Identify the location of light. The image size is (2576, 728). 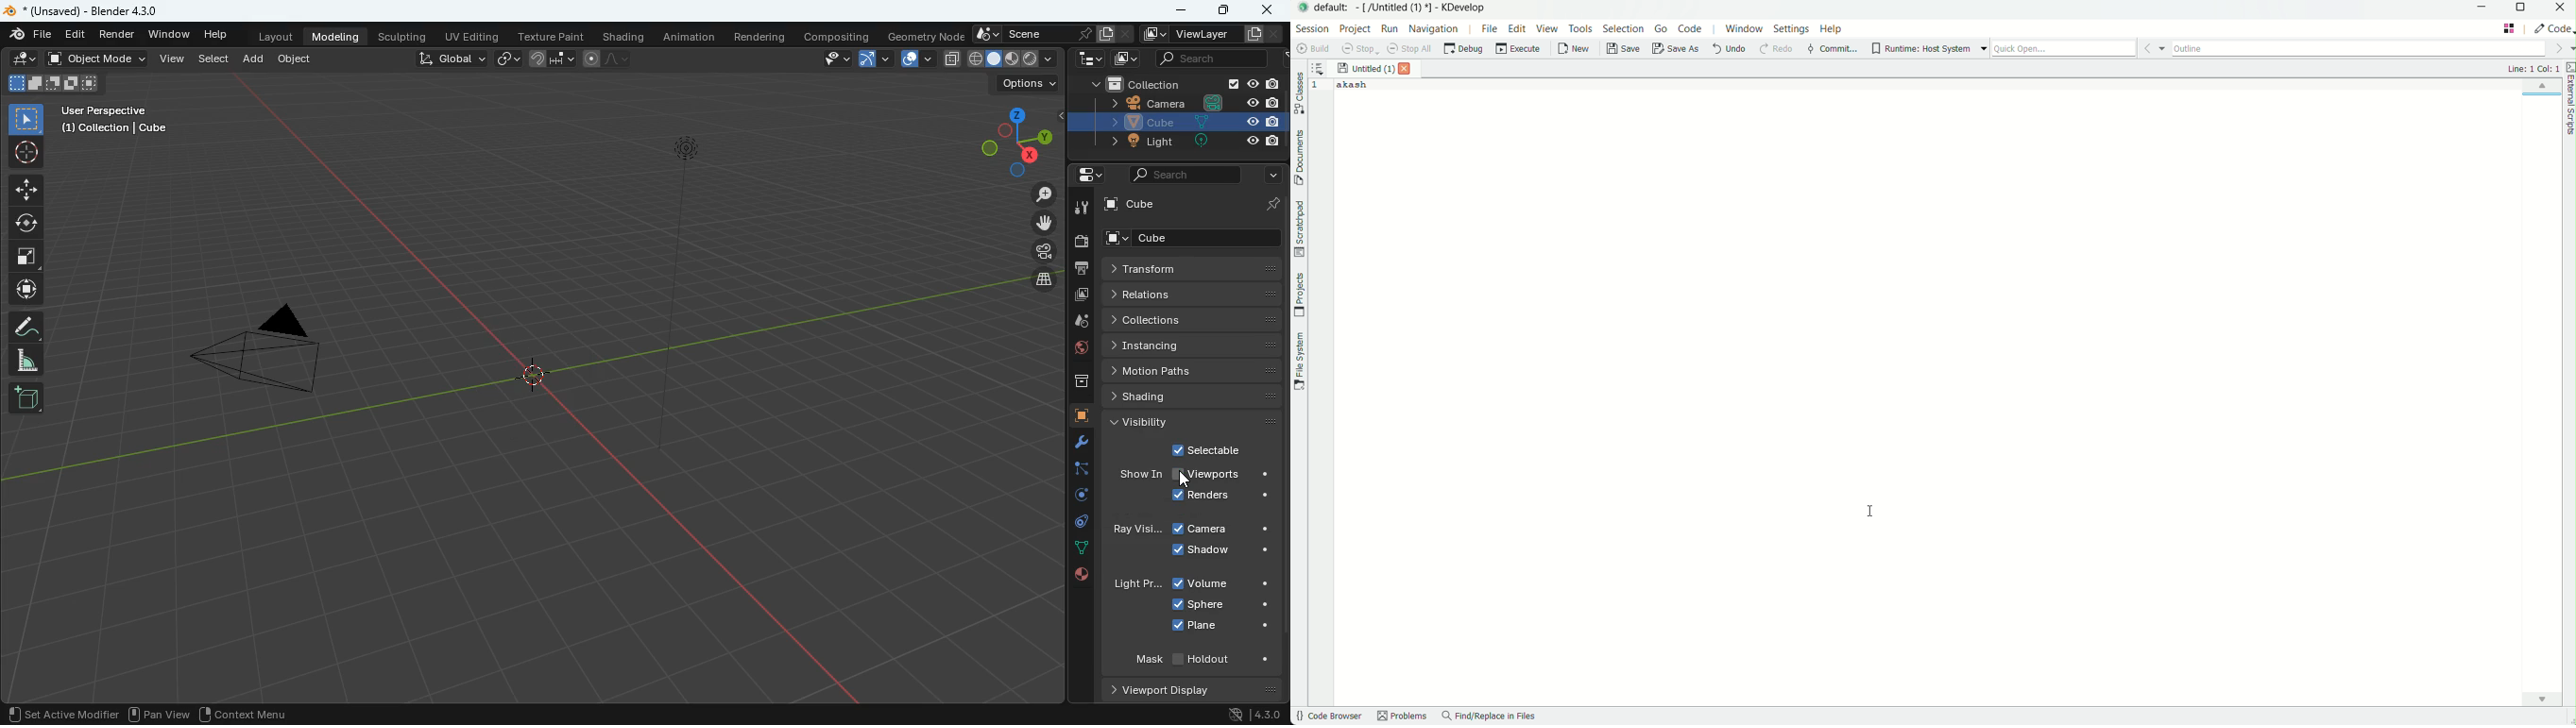
(1177, 143).